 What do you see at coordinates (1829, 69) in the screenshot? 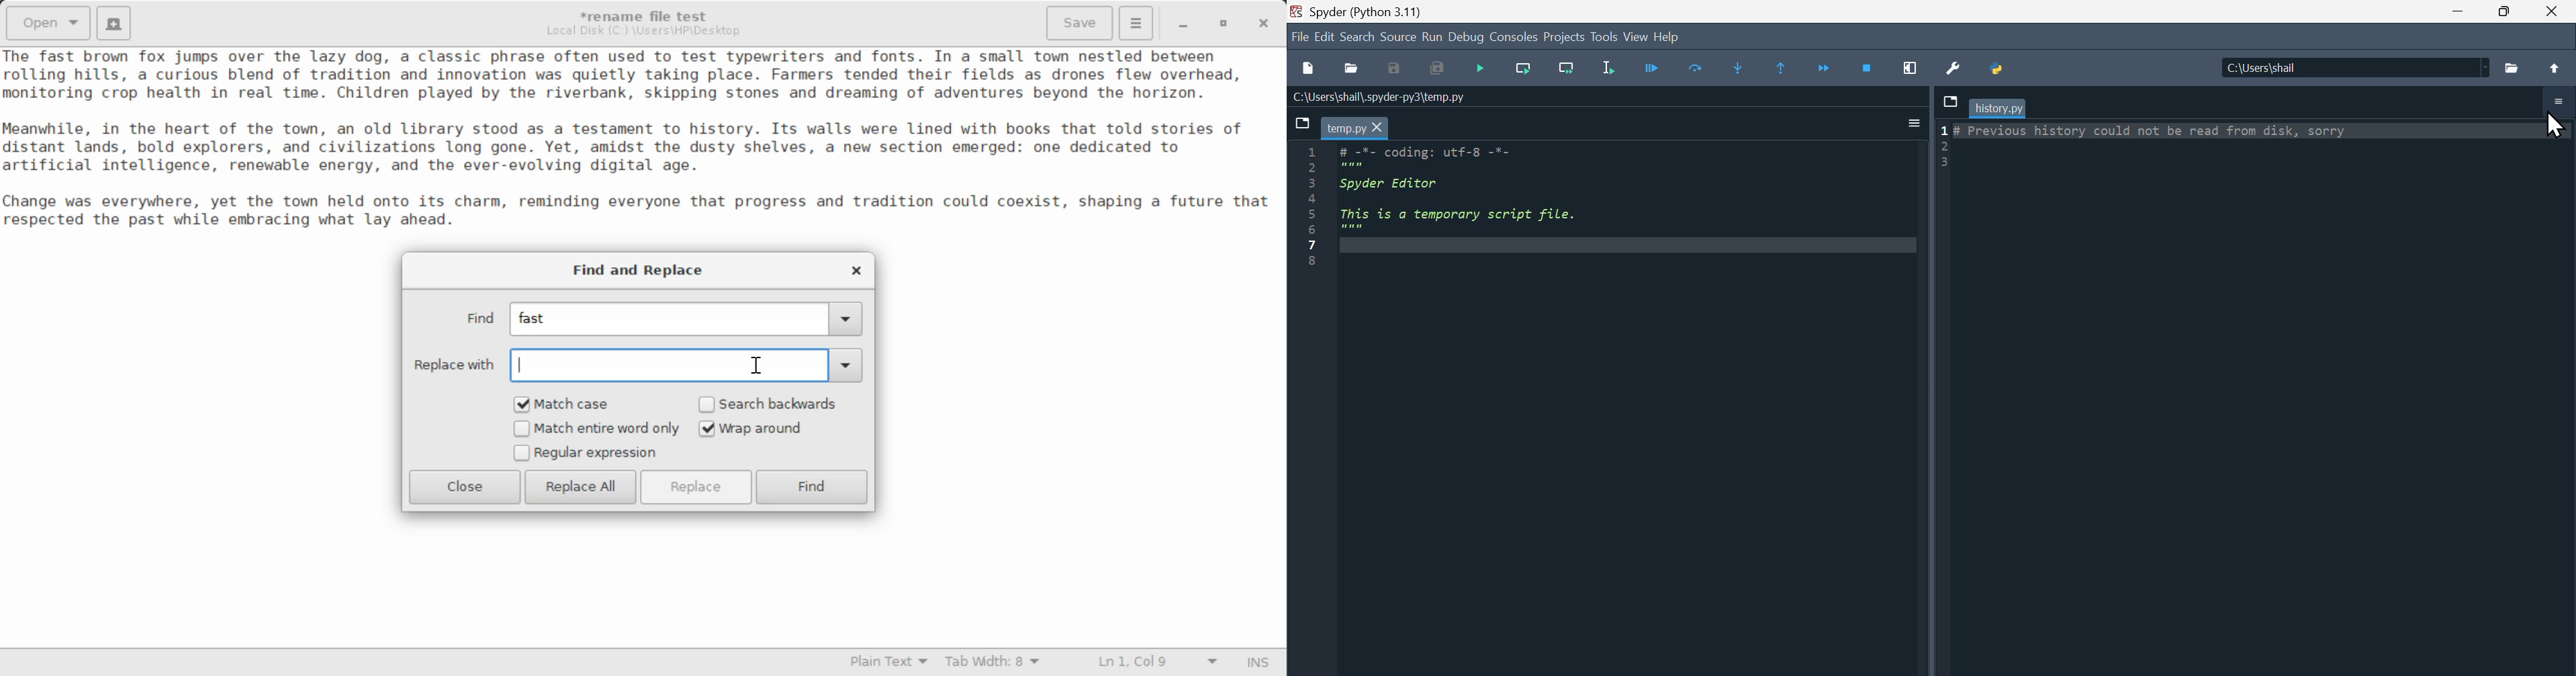
I see `Continue execution until next function` at bounding box center [1829, 69].